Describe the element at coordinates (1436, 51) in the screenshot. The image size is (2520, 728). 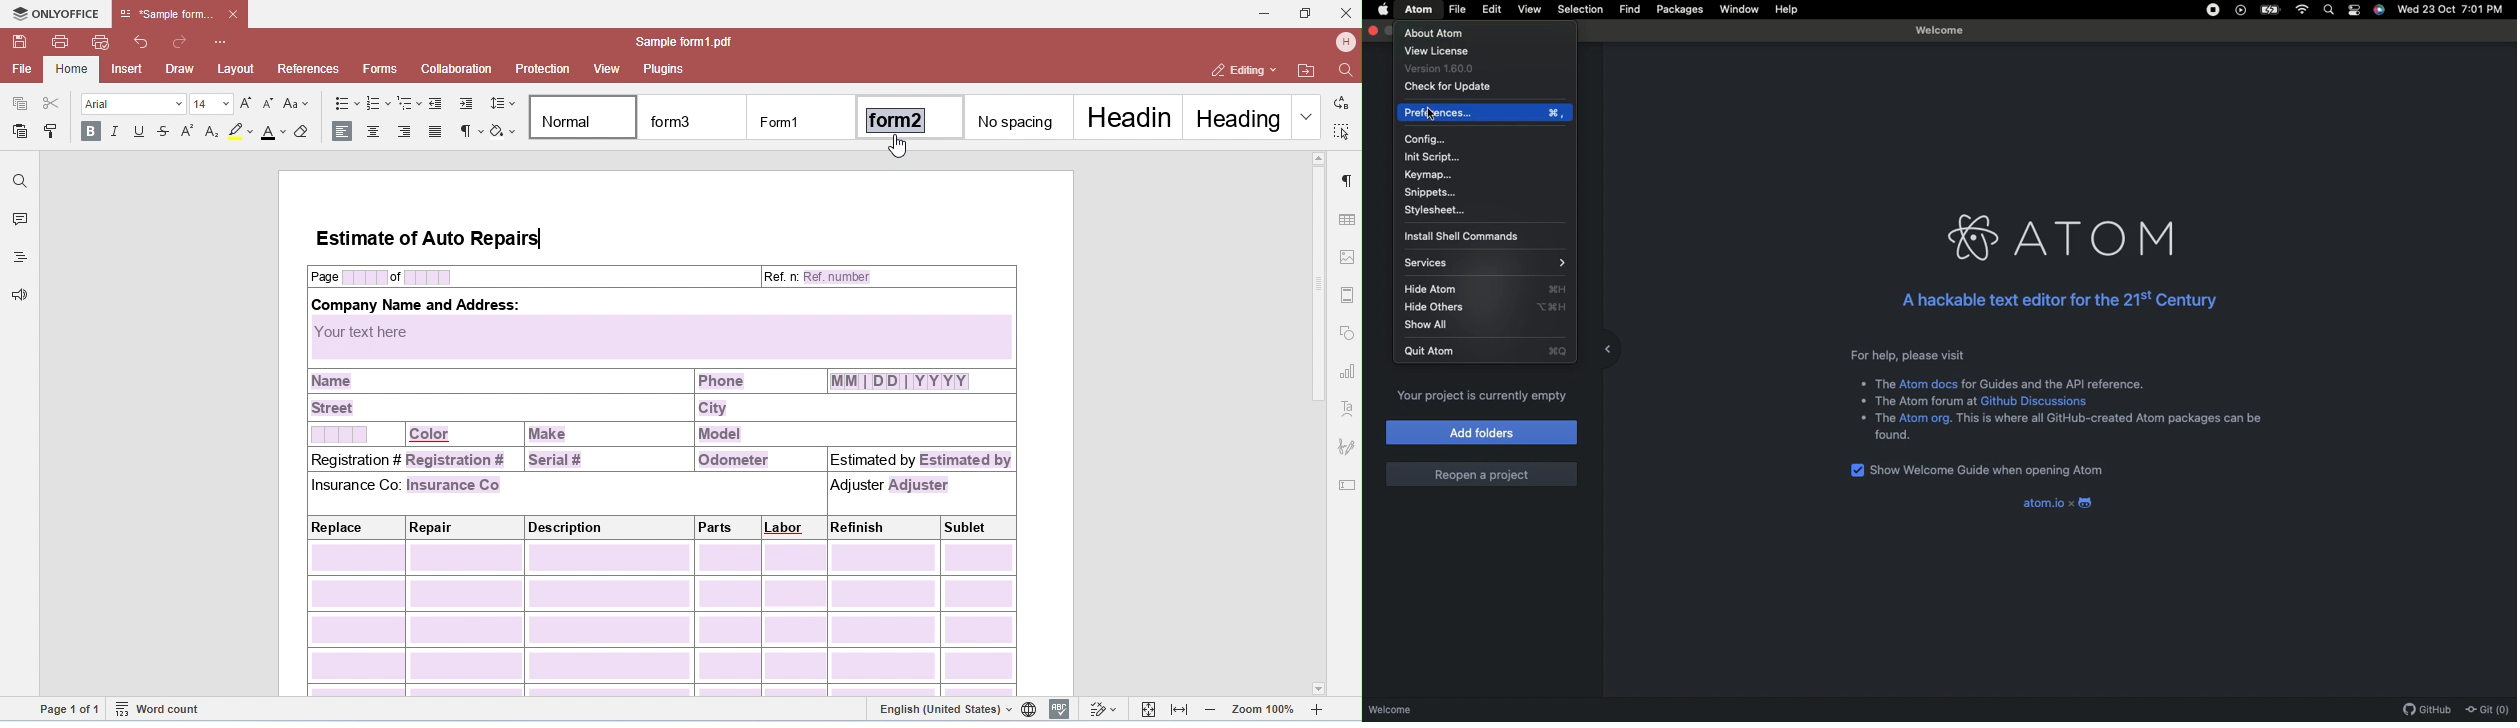
I see `View license` at that location.